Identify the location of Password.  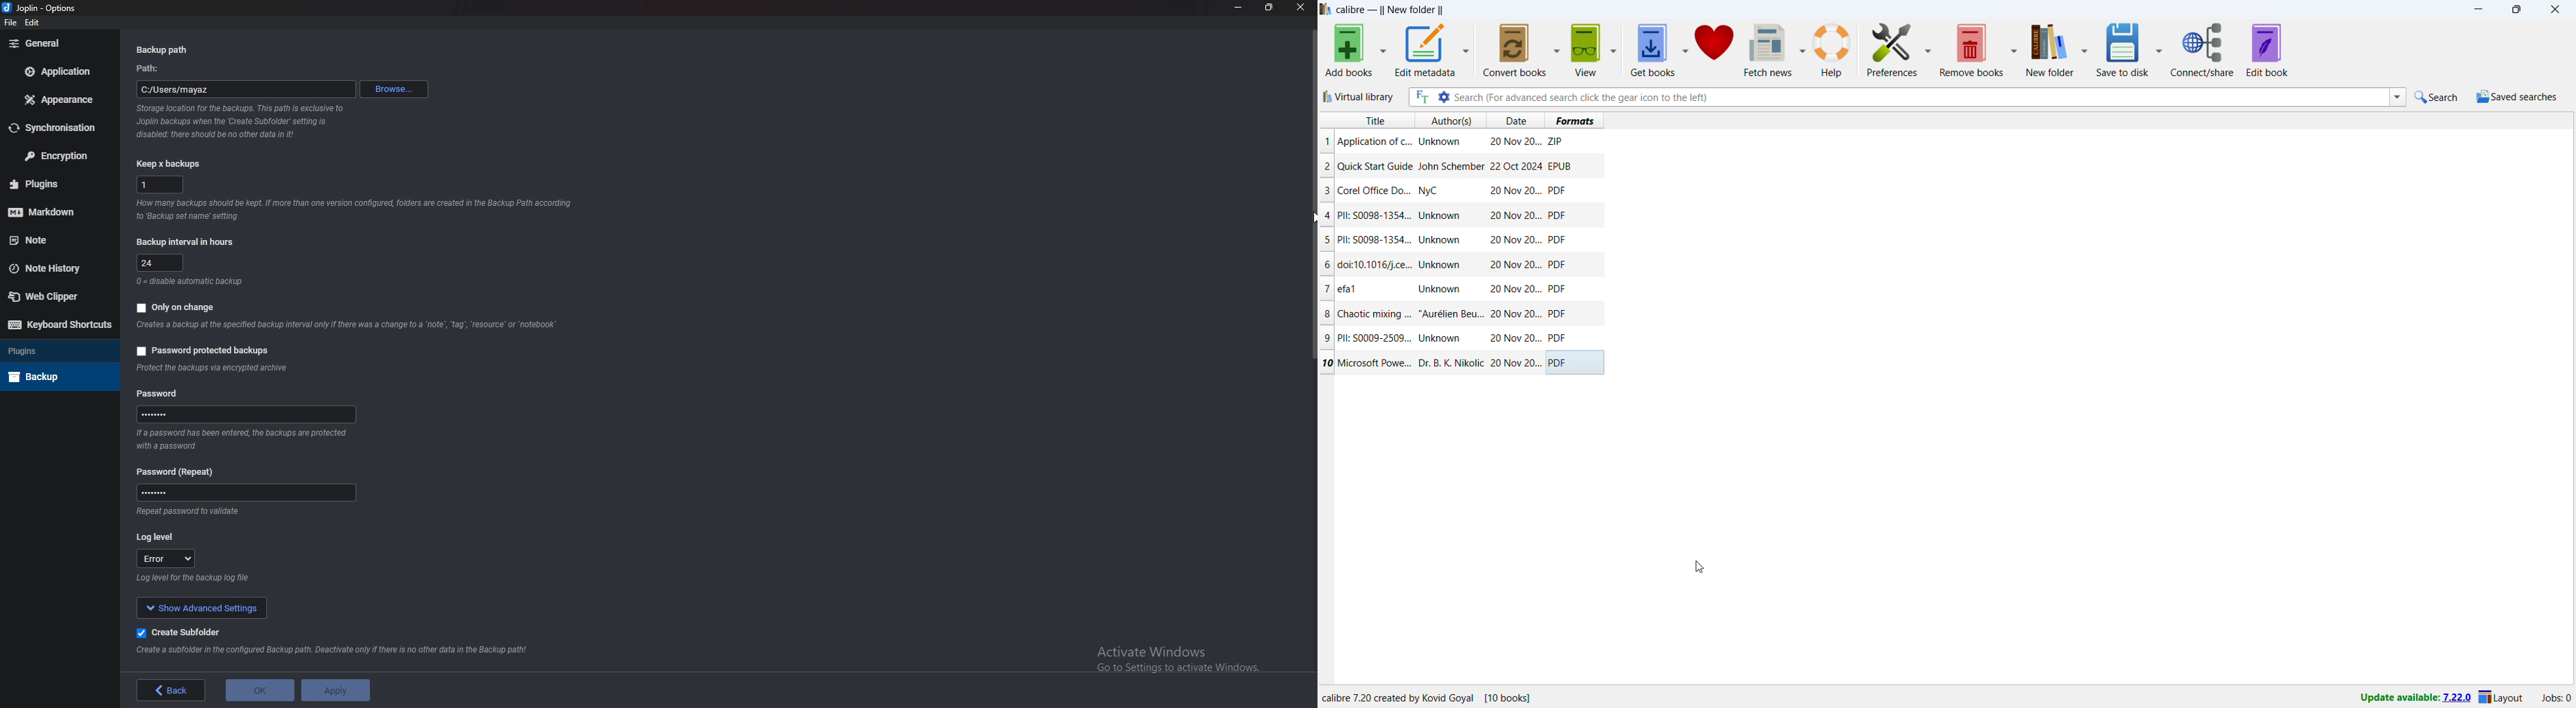
(159, 394).